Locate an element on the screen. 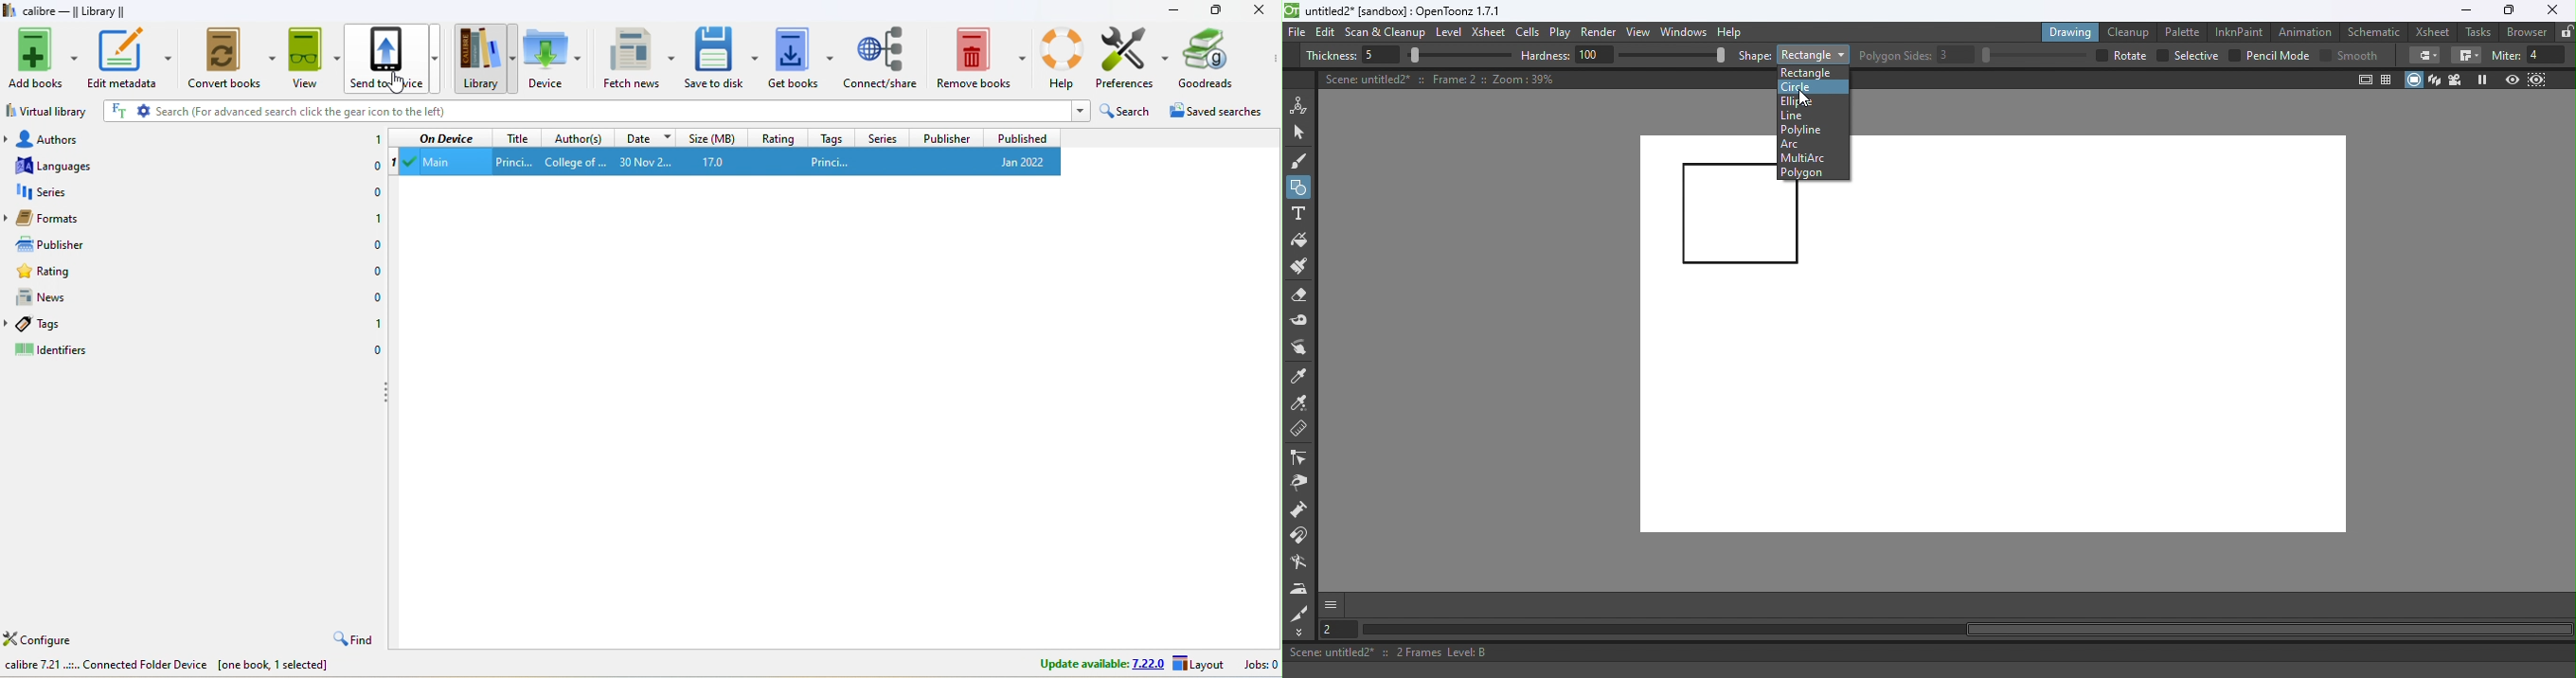 The height and width of the screenshot is (700, 2576). rating is located at coordinates (61, 270).